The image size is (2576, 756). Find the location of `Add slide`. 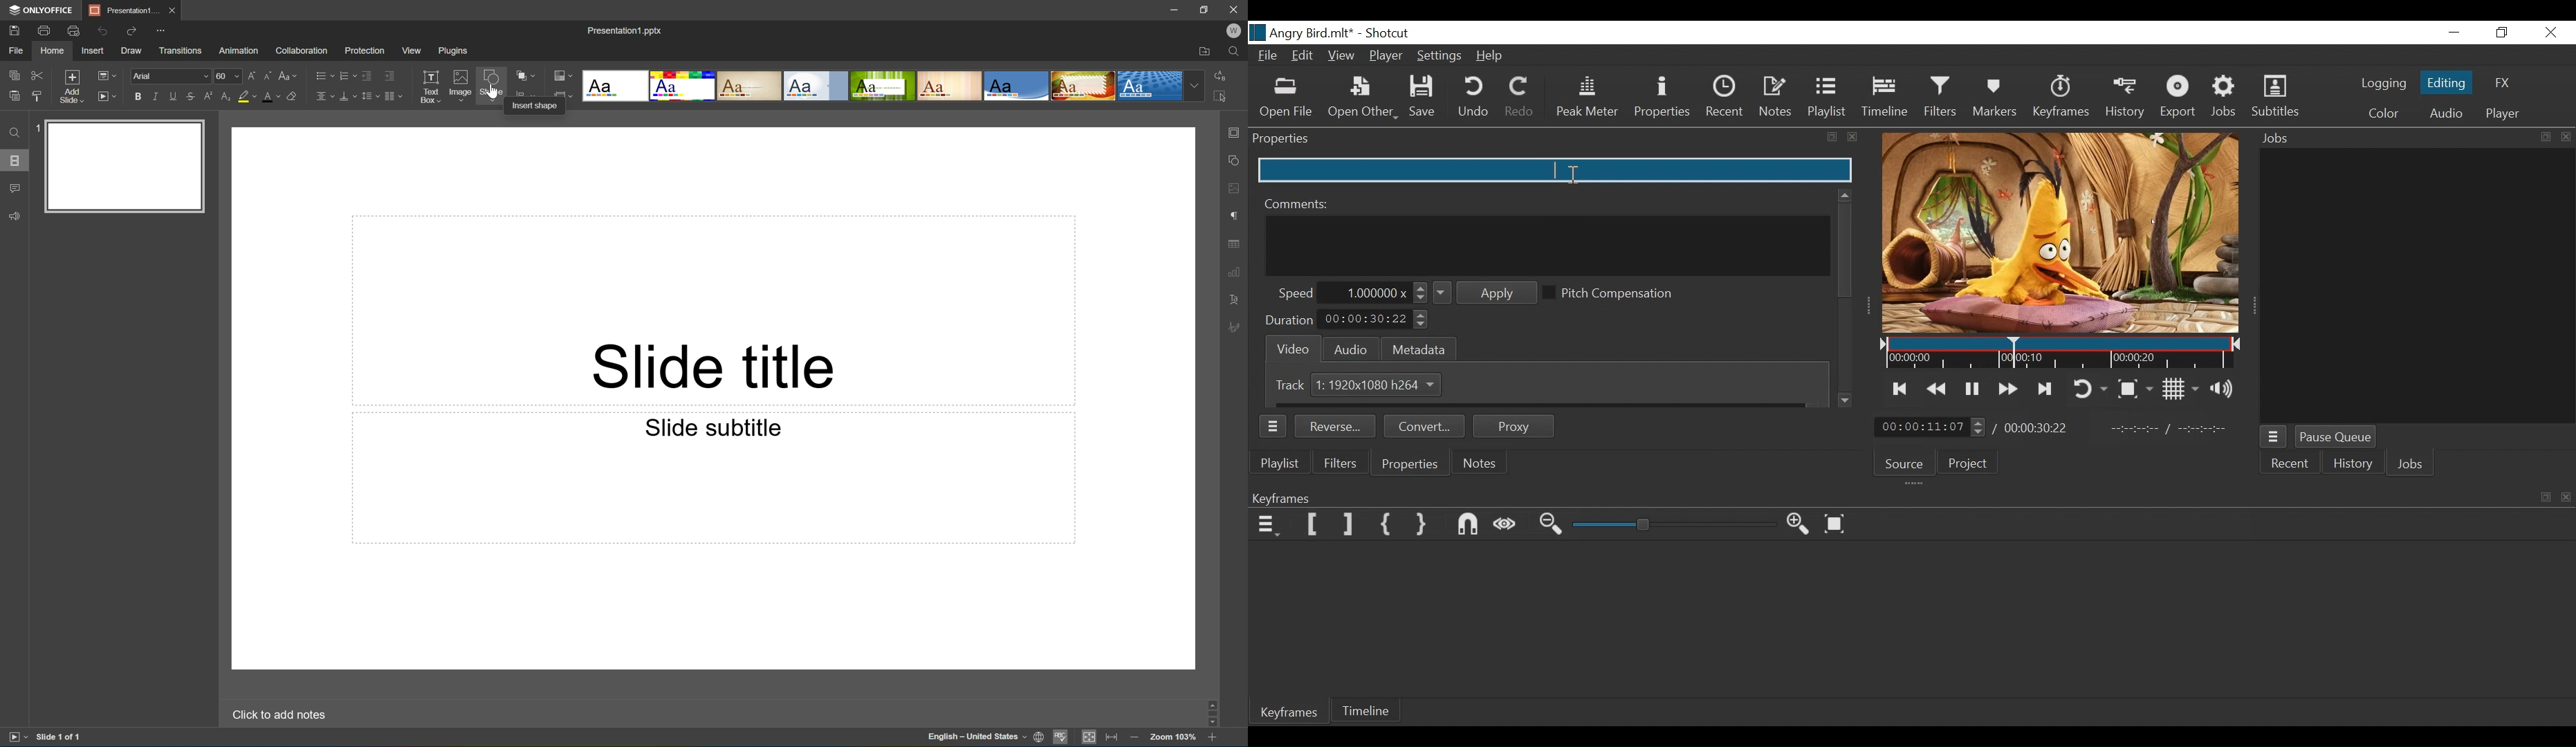

Add slide is located at coordinates (70, 85).